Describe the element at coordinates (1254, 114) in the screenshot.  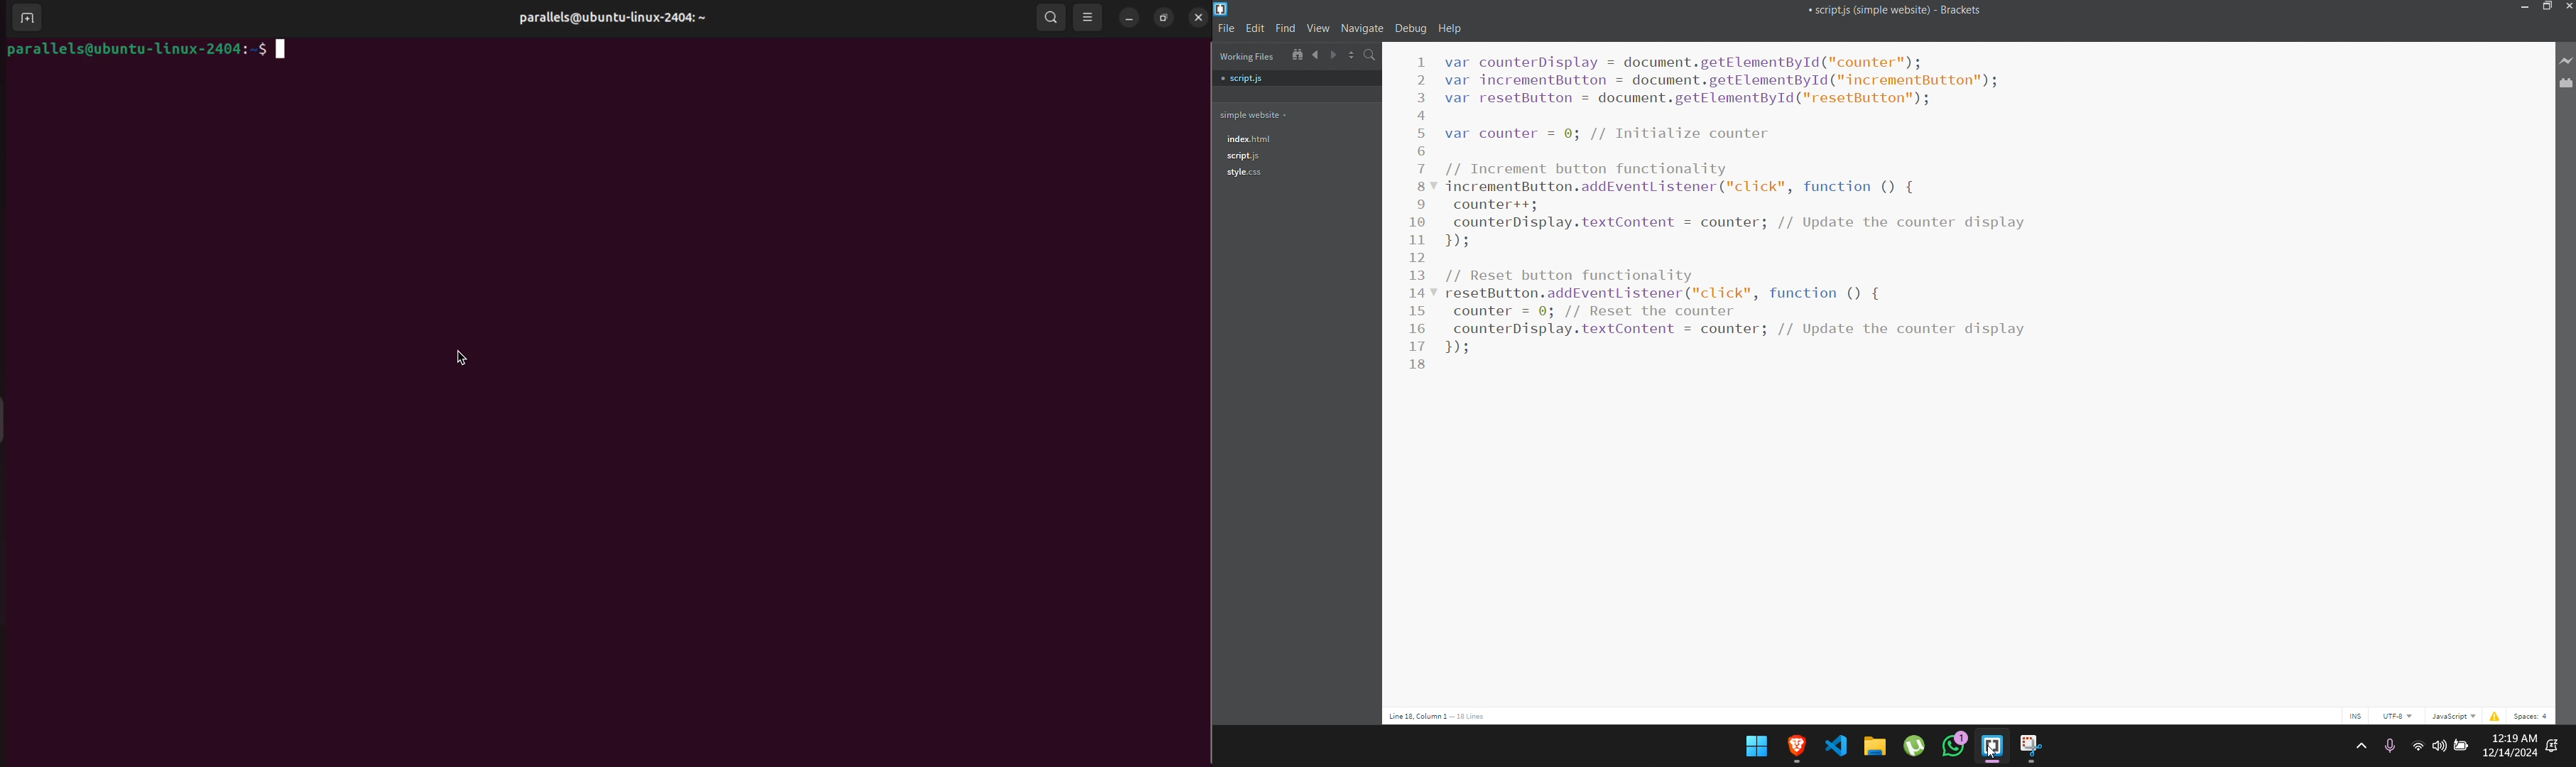
I see `current folder` at that location.